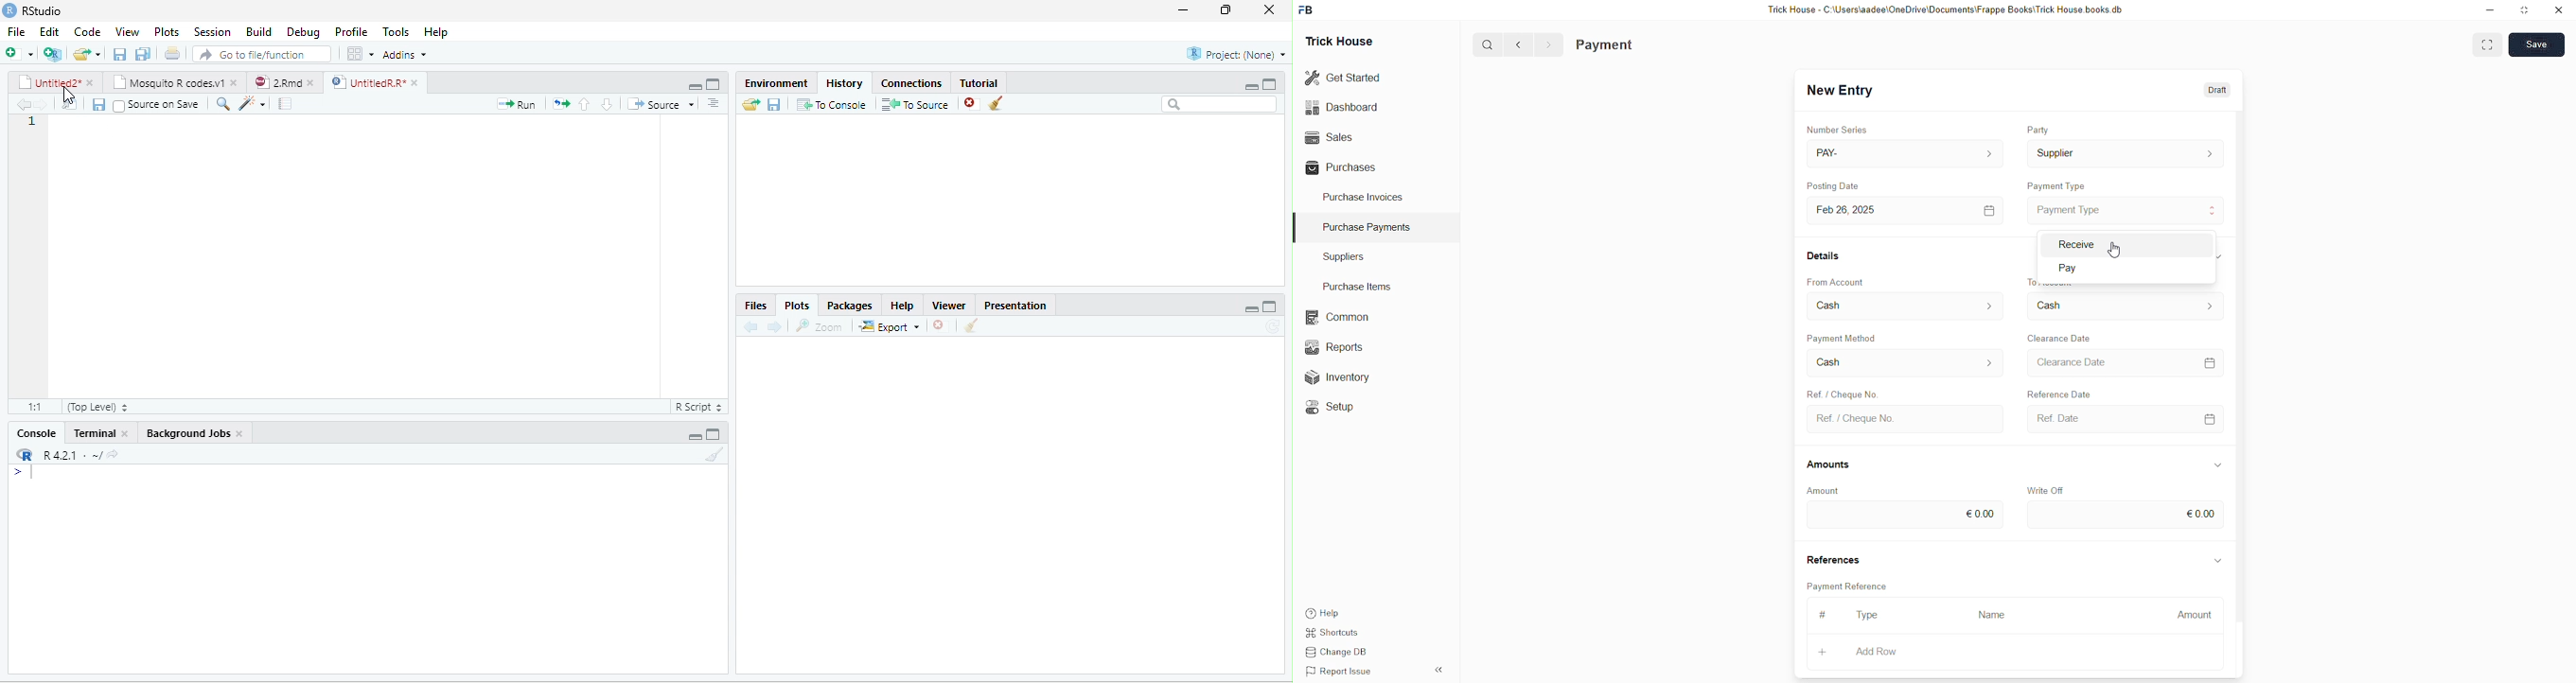  What do you see at coordinates (279, 81) in the screenshot?
I see `2Rnd` at bounding box center [279, 81].